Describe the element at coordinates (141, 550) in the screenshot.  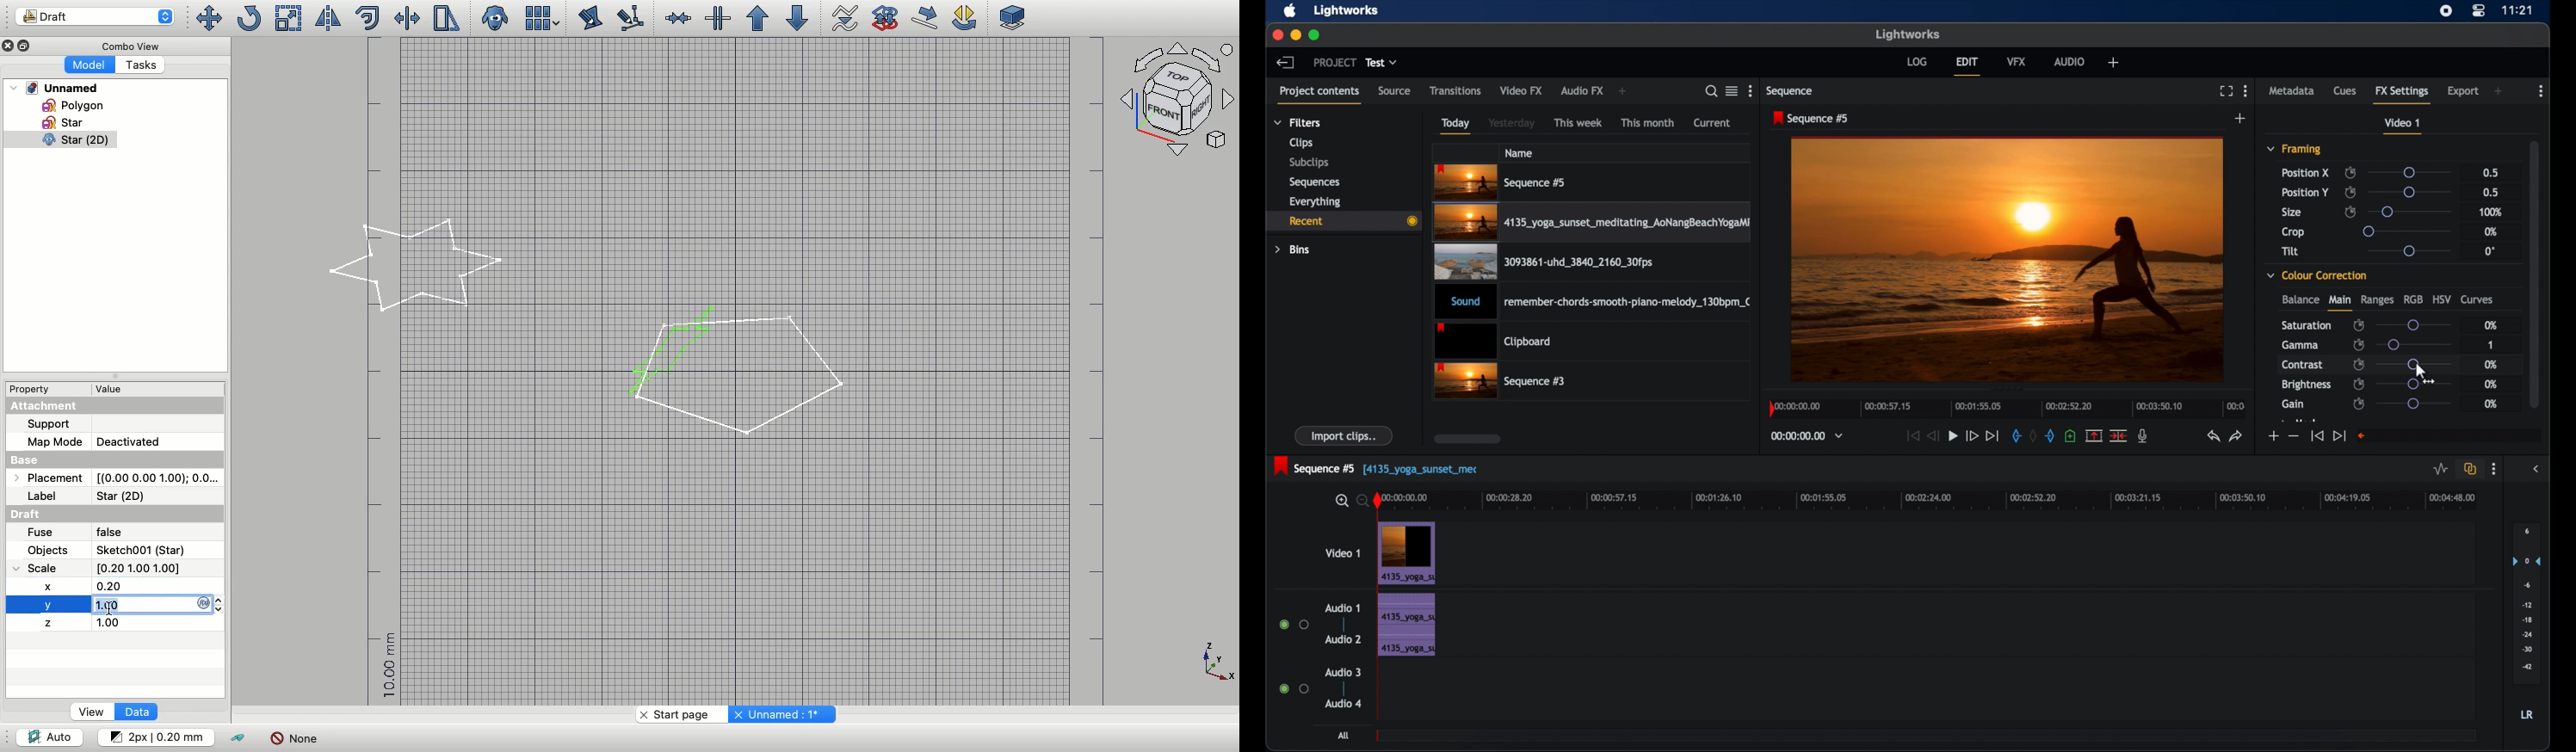
I see `Sketch001 (Star)` at that location.